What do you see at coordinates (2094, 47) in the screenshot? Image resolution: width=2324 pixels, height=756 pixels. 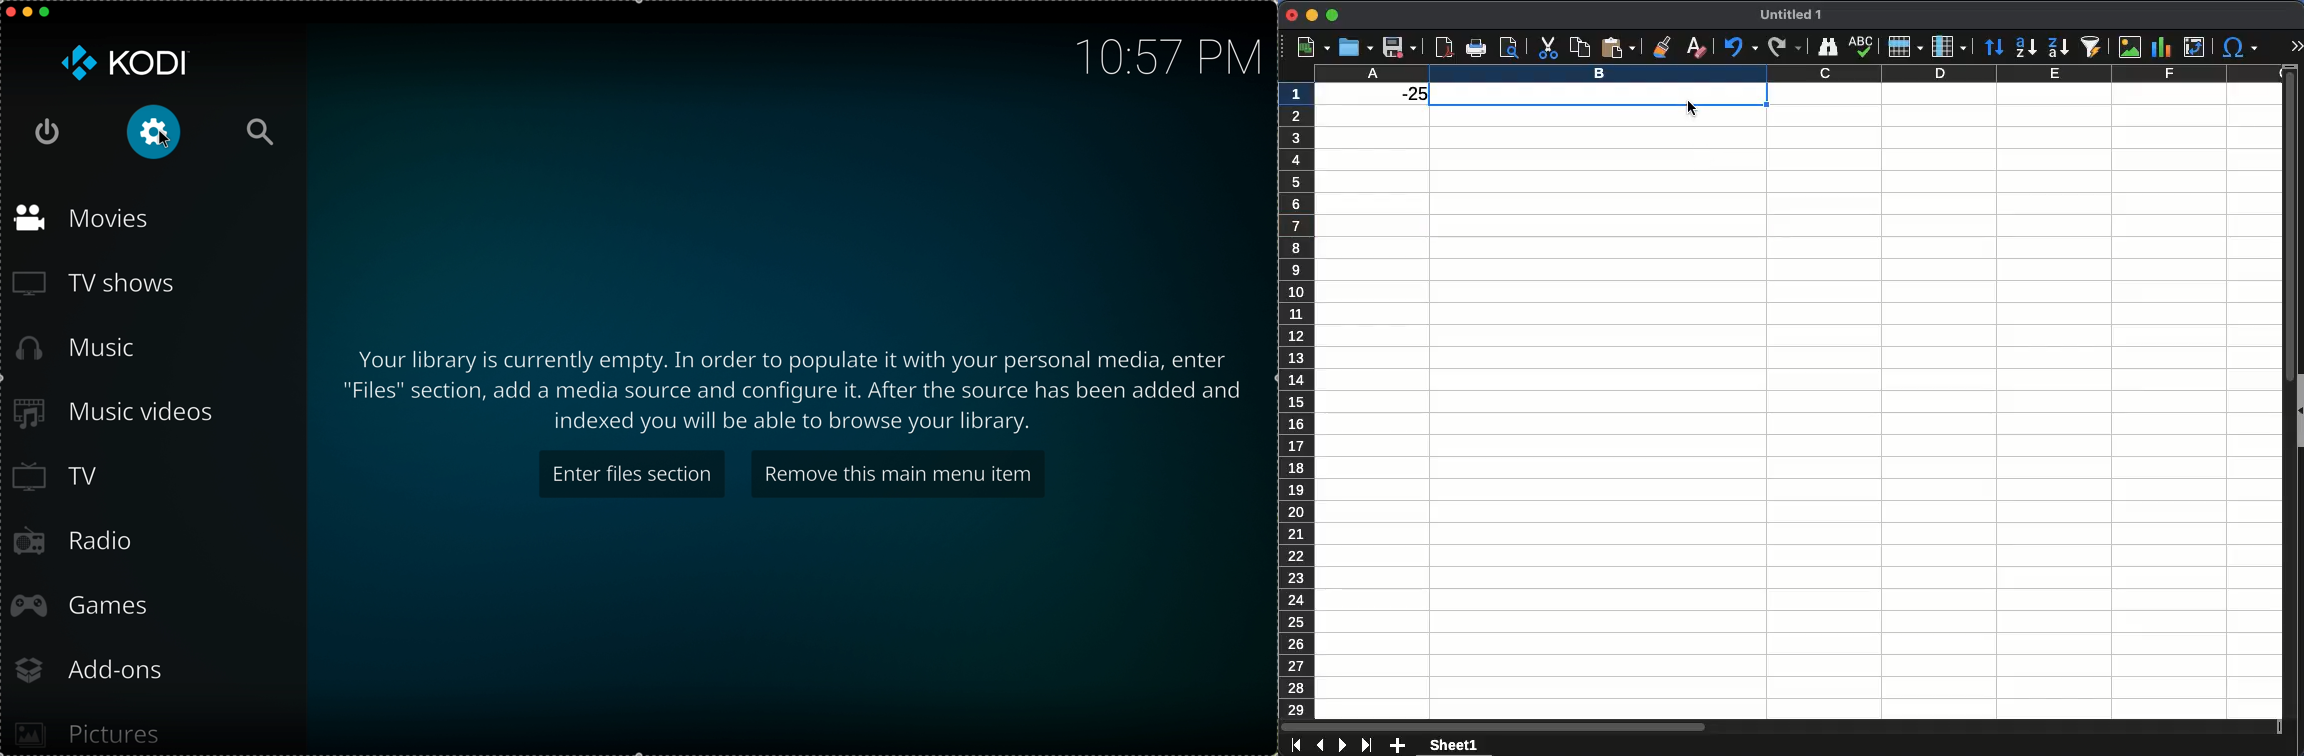 I see `autofilter` at bounding box center [2094, 47].